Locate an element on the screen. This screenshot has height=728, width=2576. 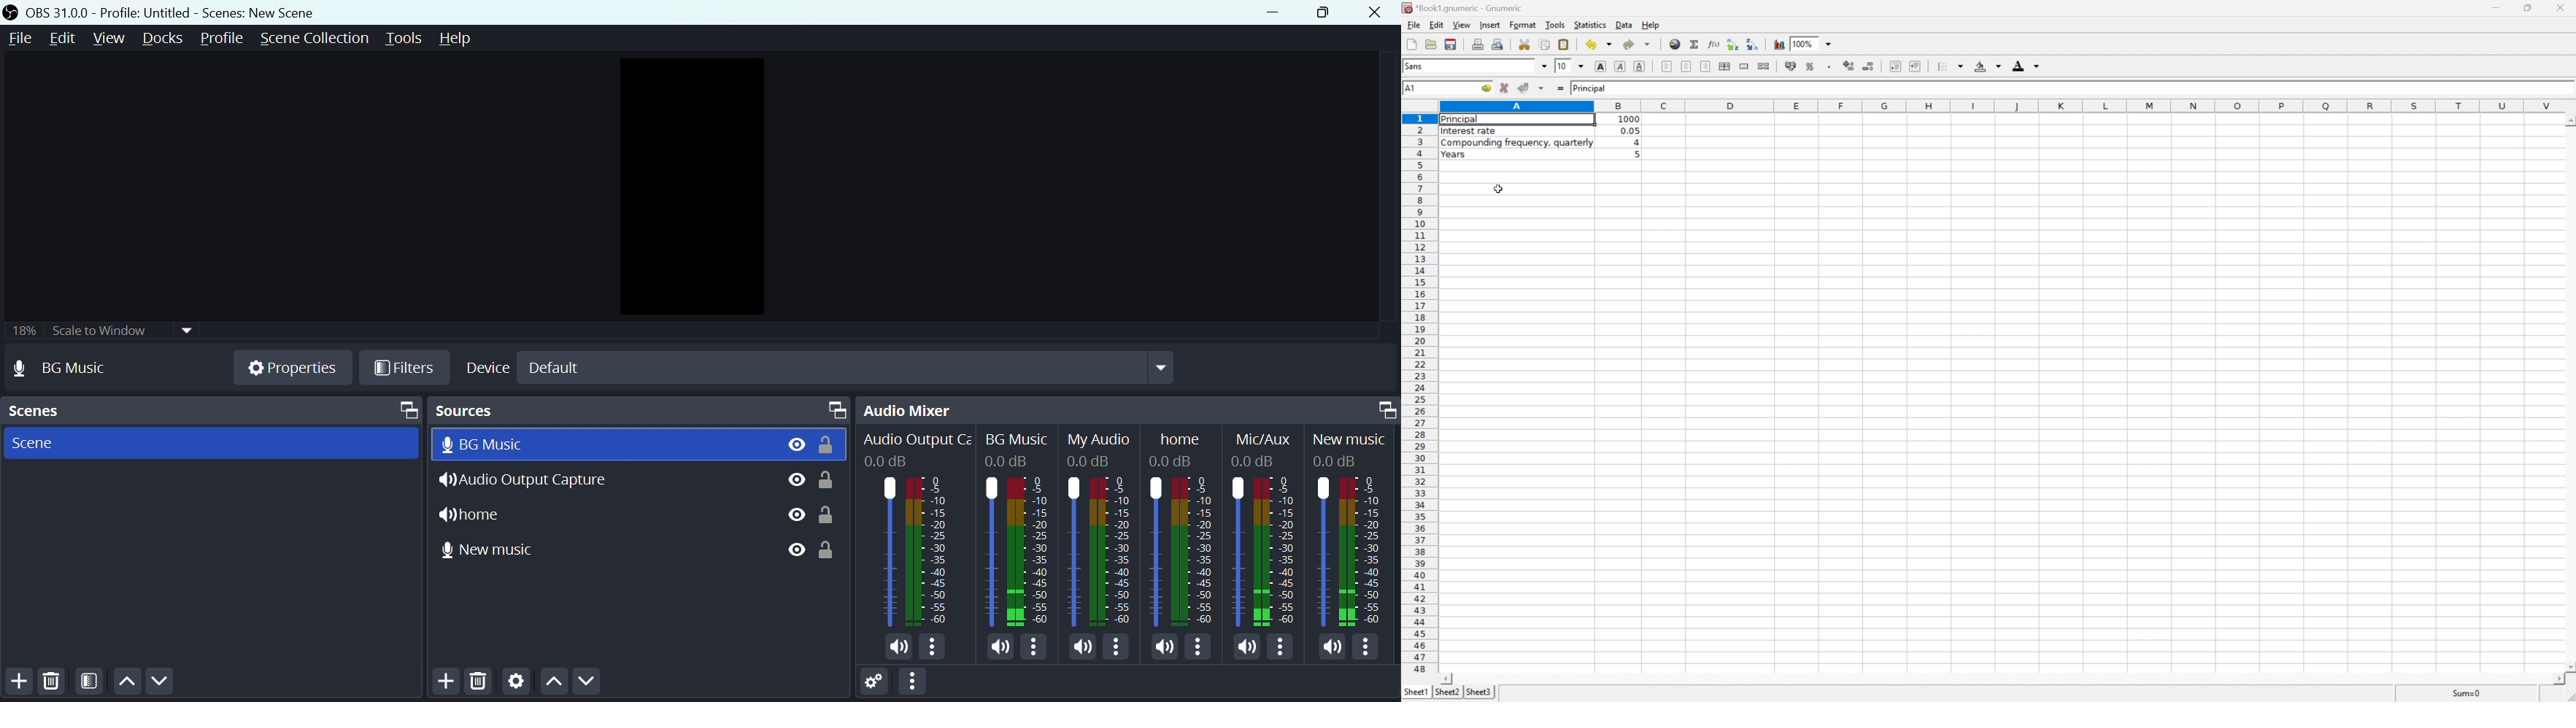
Scale to window is located at coordinates (122, 329).